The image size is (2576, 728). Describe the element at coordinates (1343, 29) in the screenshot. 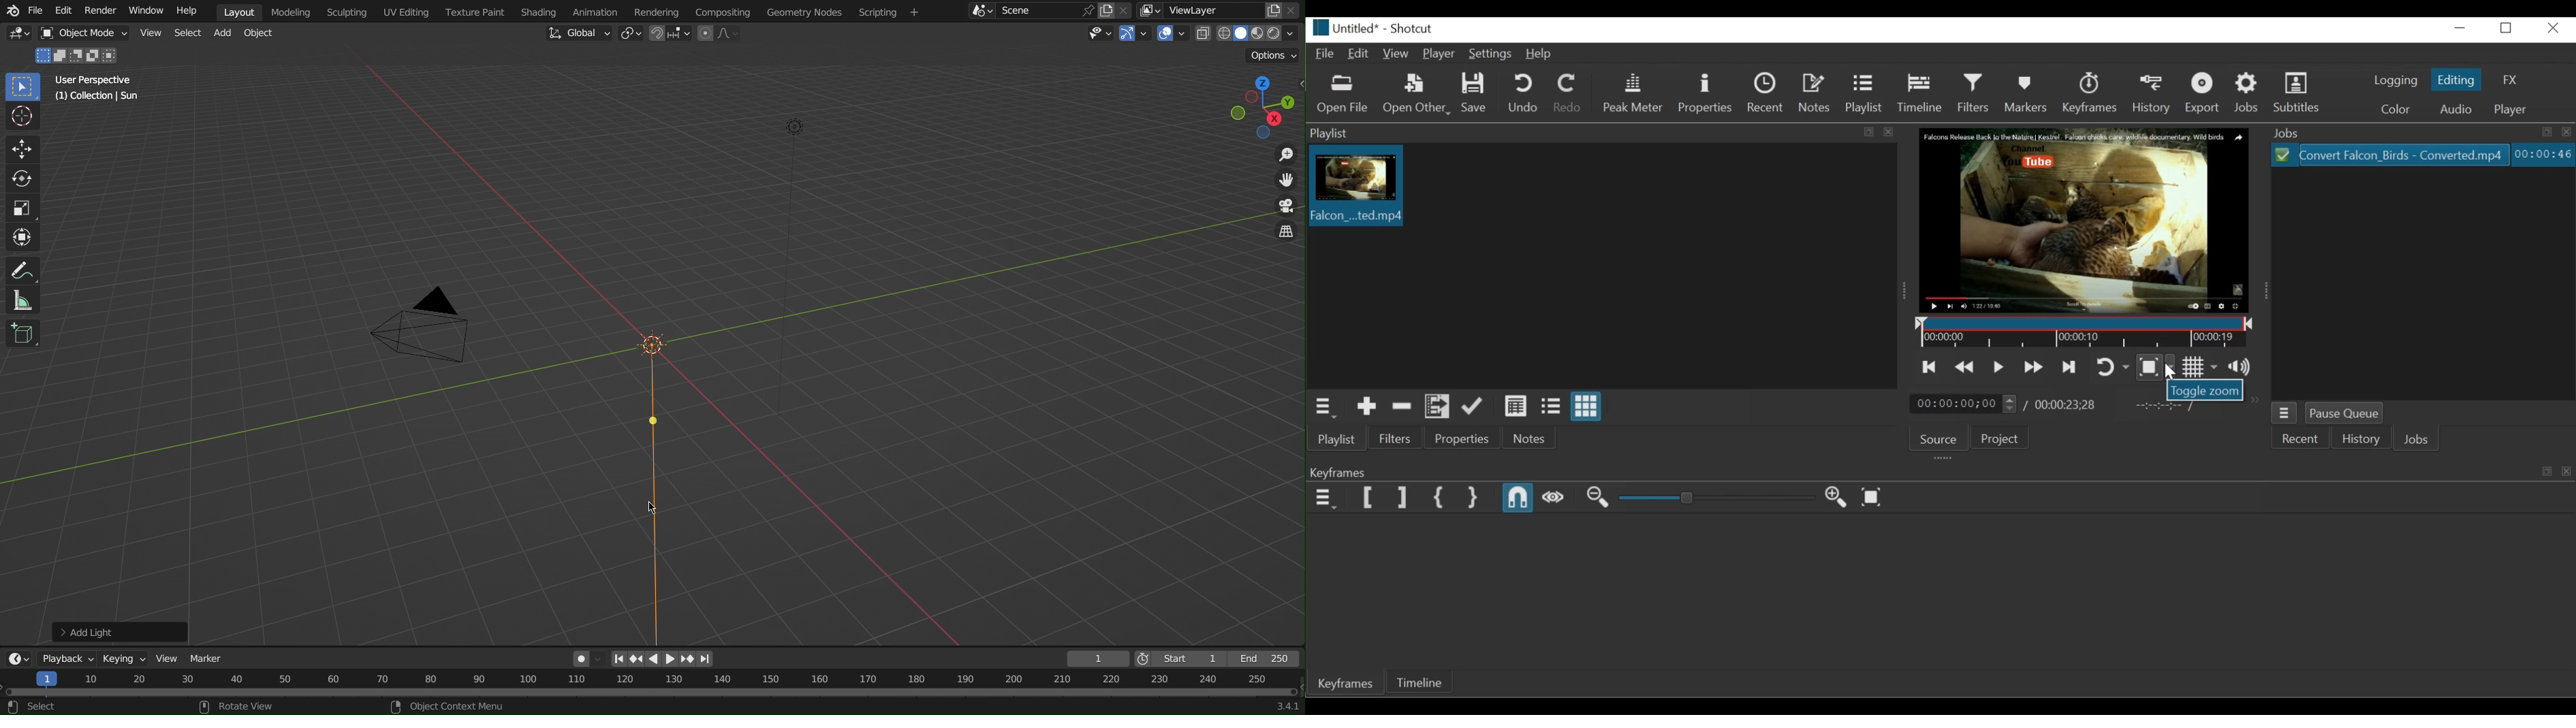

I see `File name` at that location.